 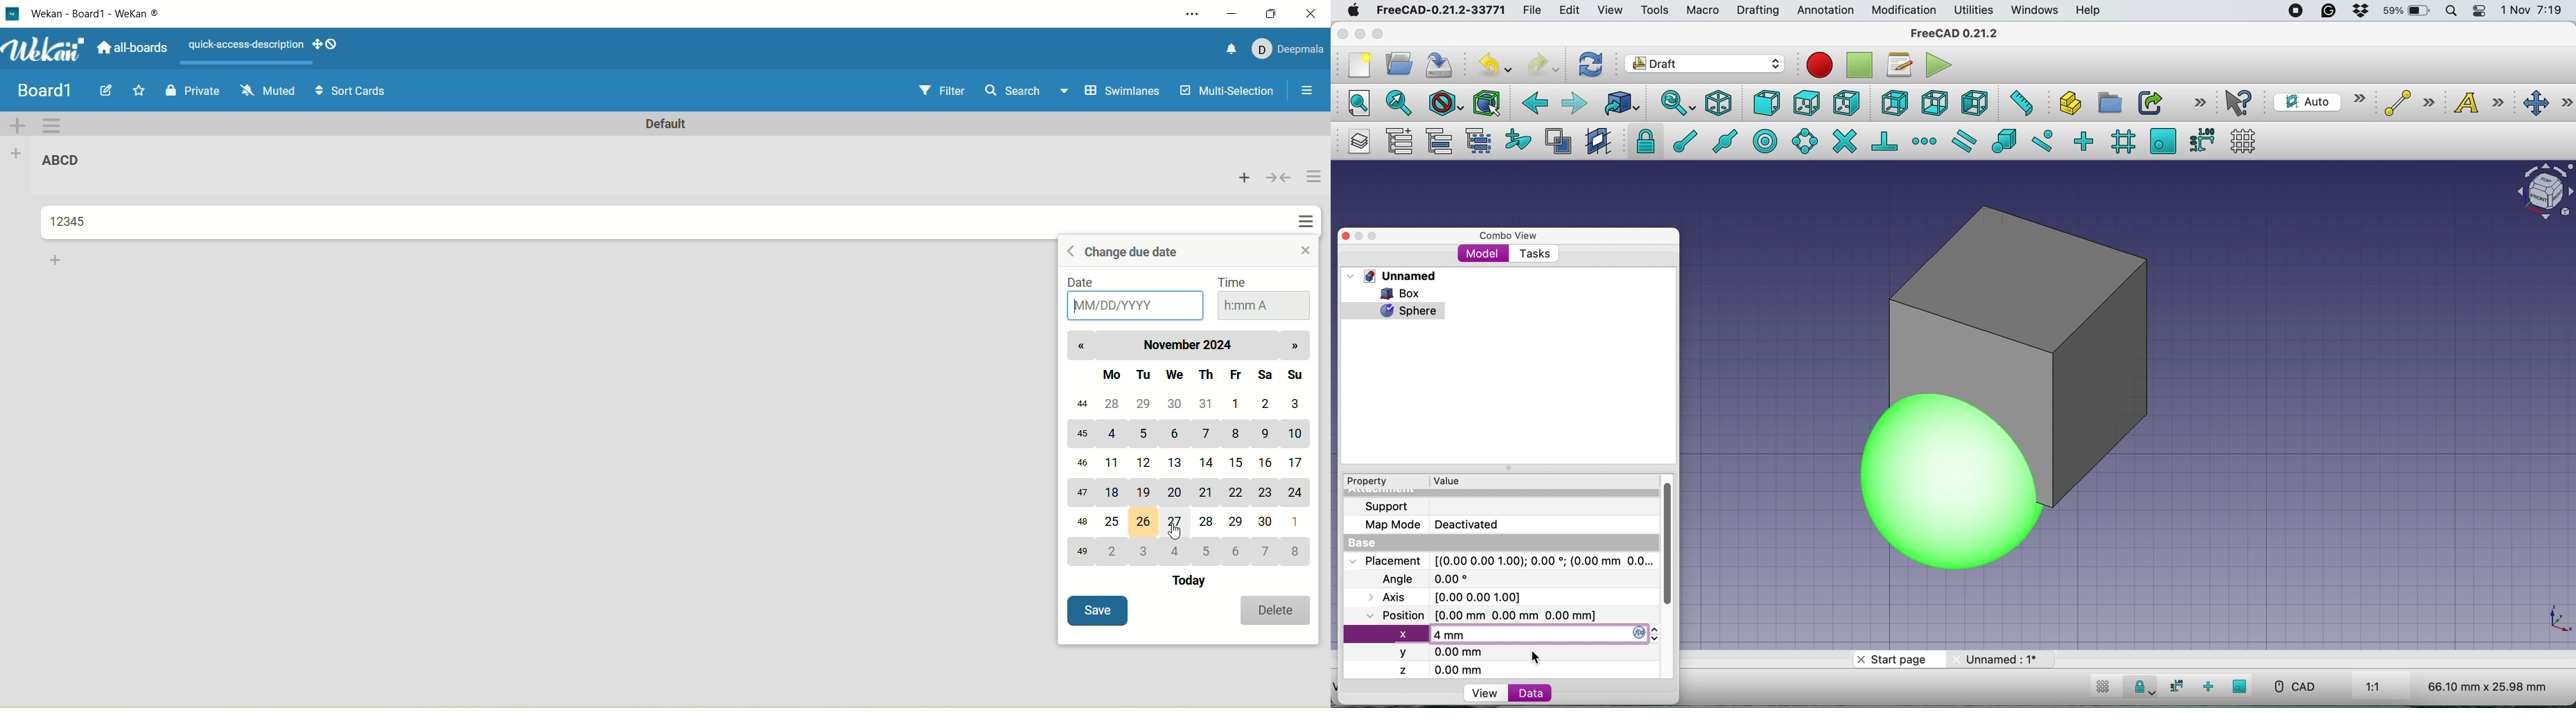 I want to click on top, so click(x=1807, y=102).